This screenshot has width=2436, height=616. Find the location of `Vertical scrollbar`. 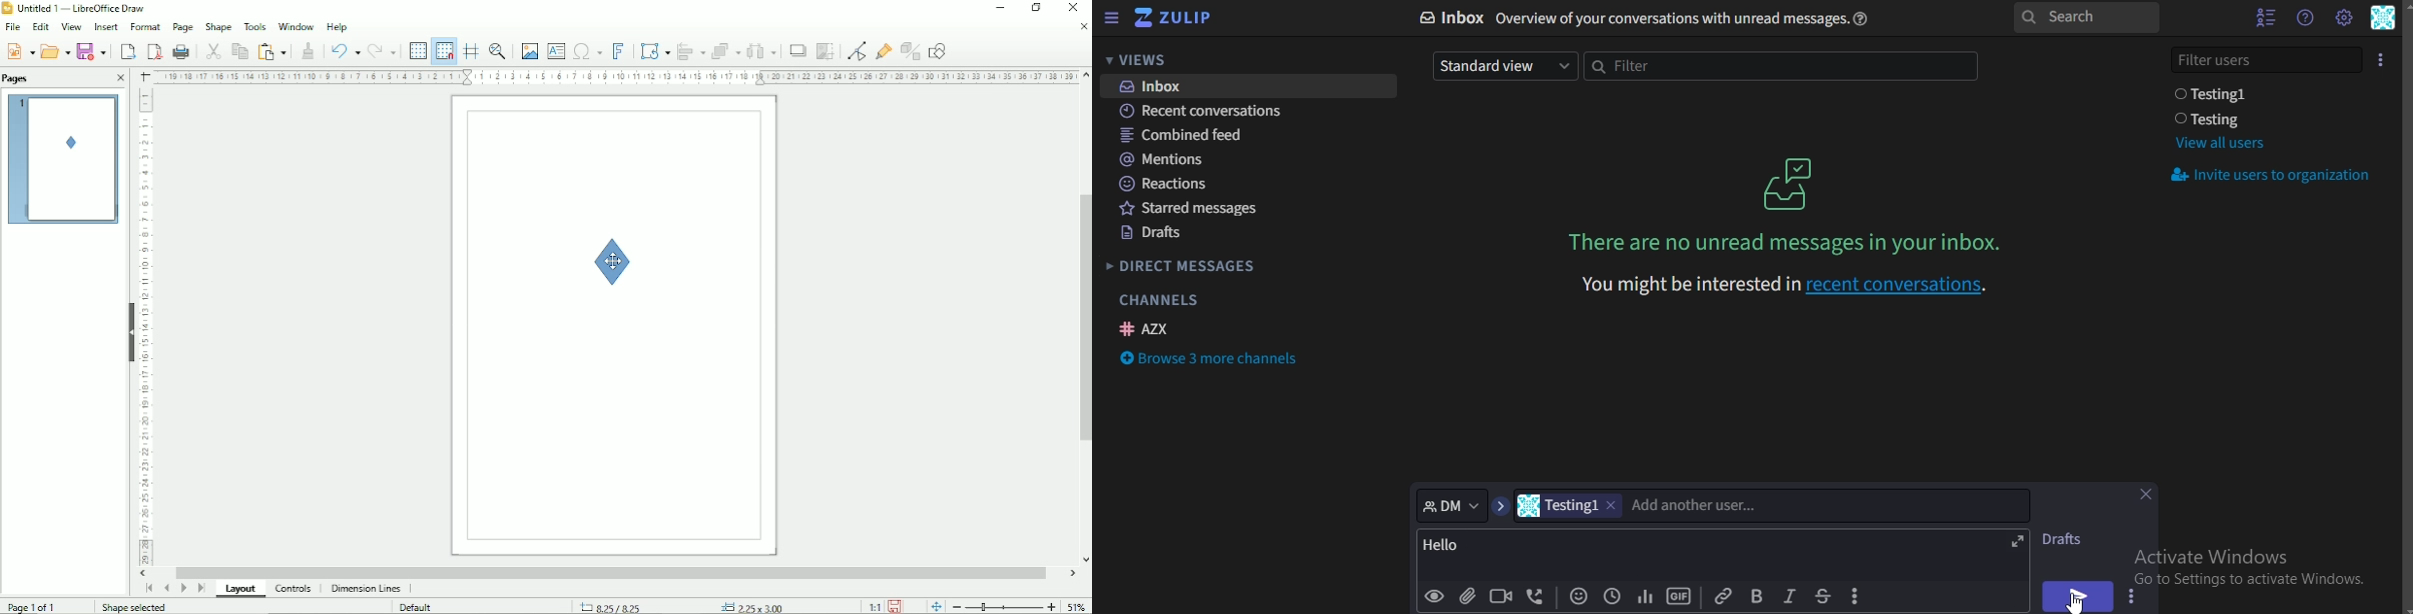

Vertical scrollbar is located at coordinates (1082, 321).